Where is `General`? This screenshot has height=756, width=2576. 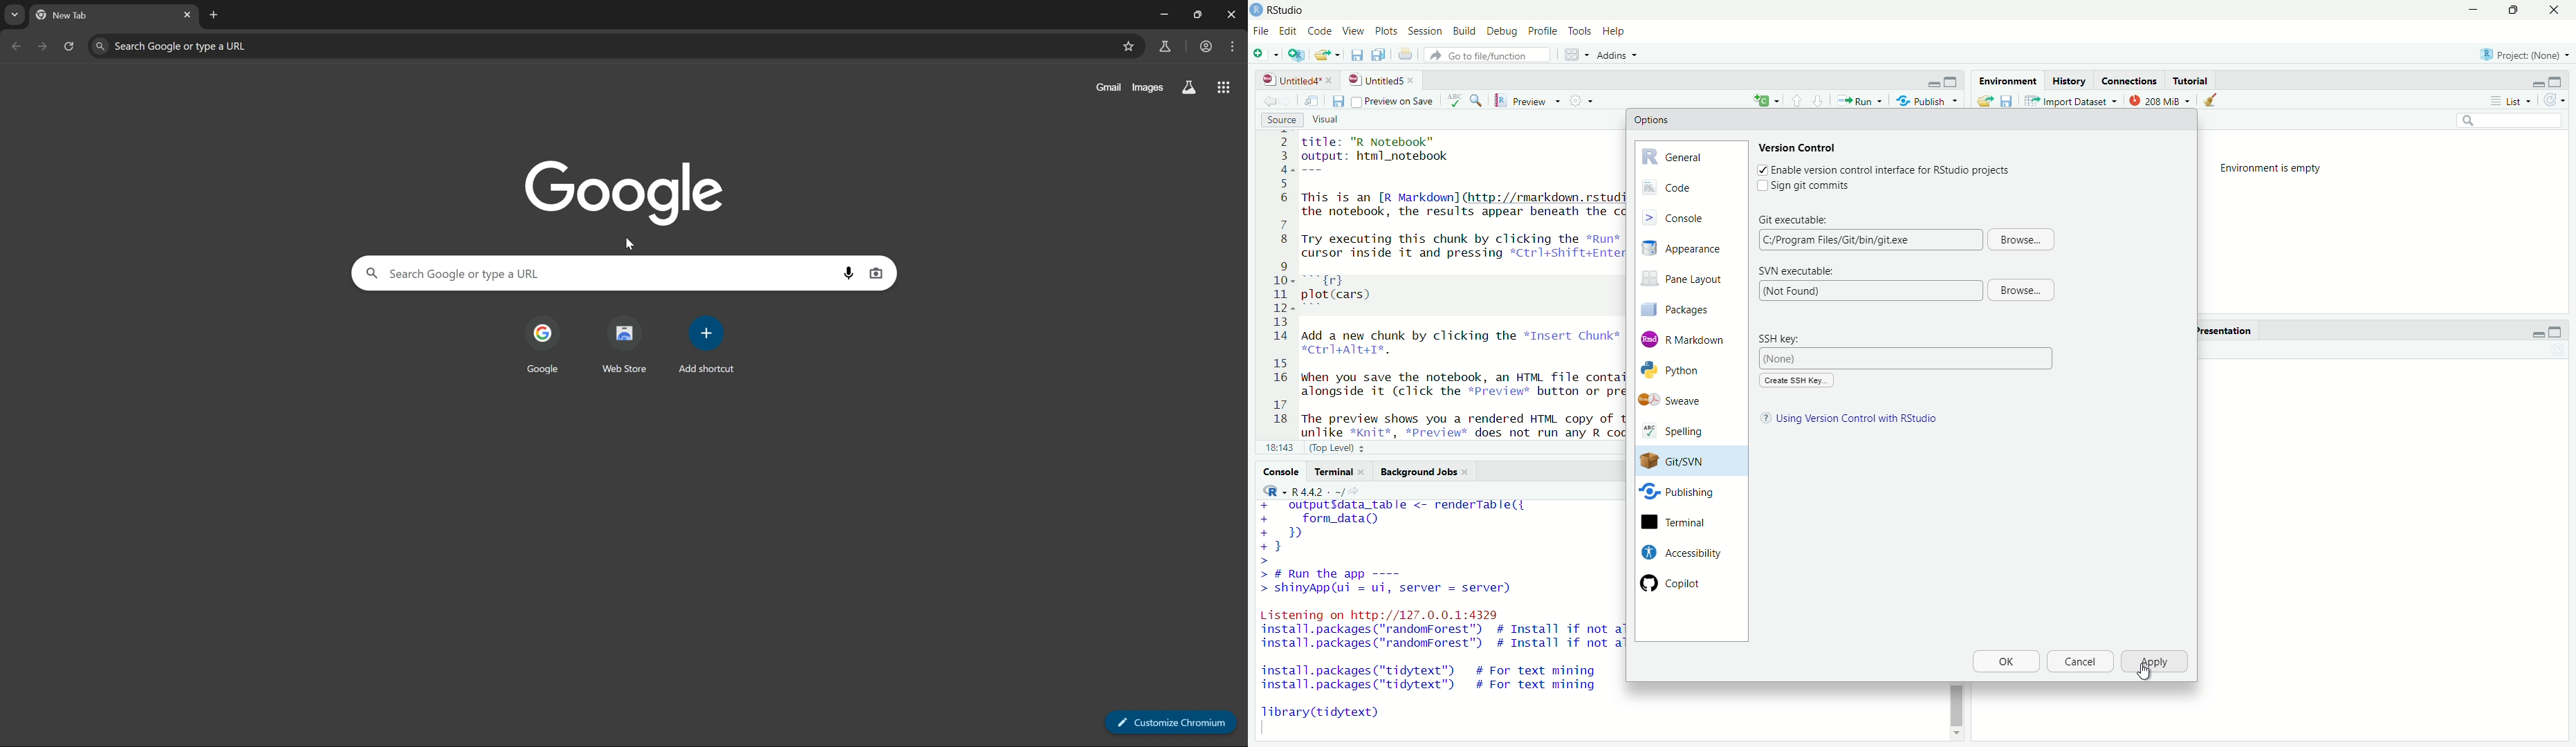
General is located at coordinates (1691, 155).